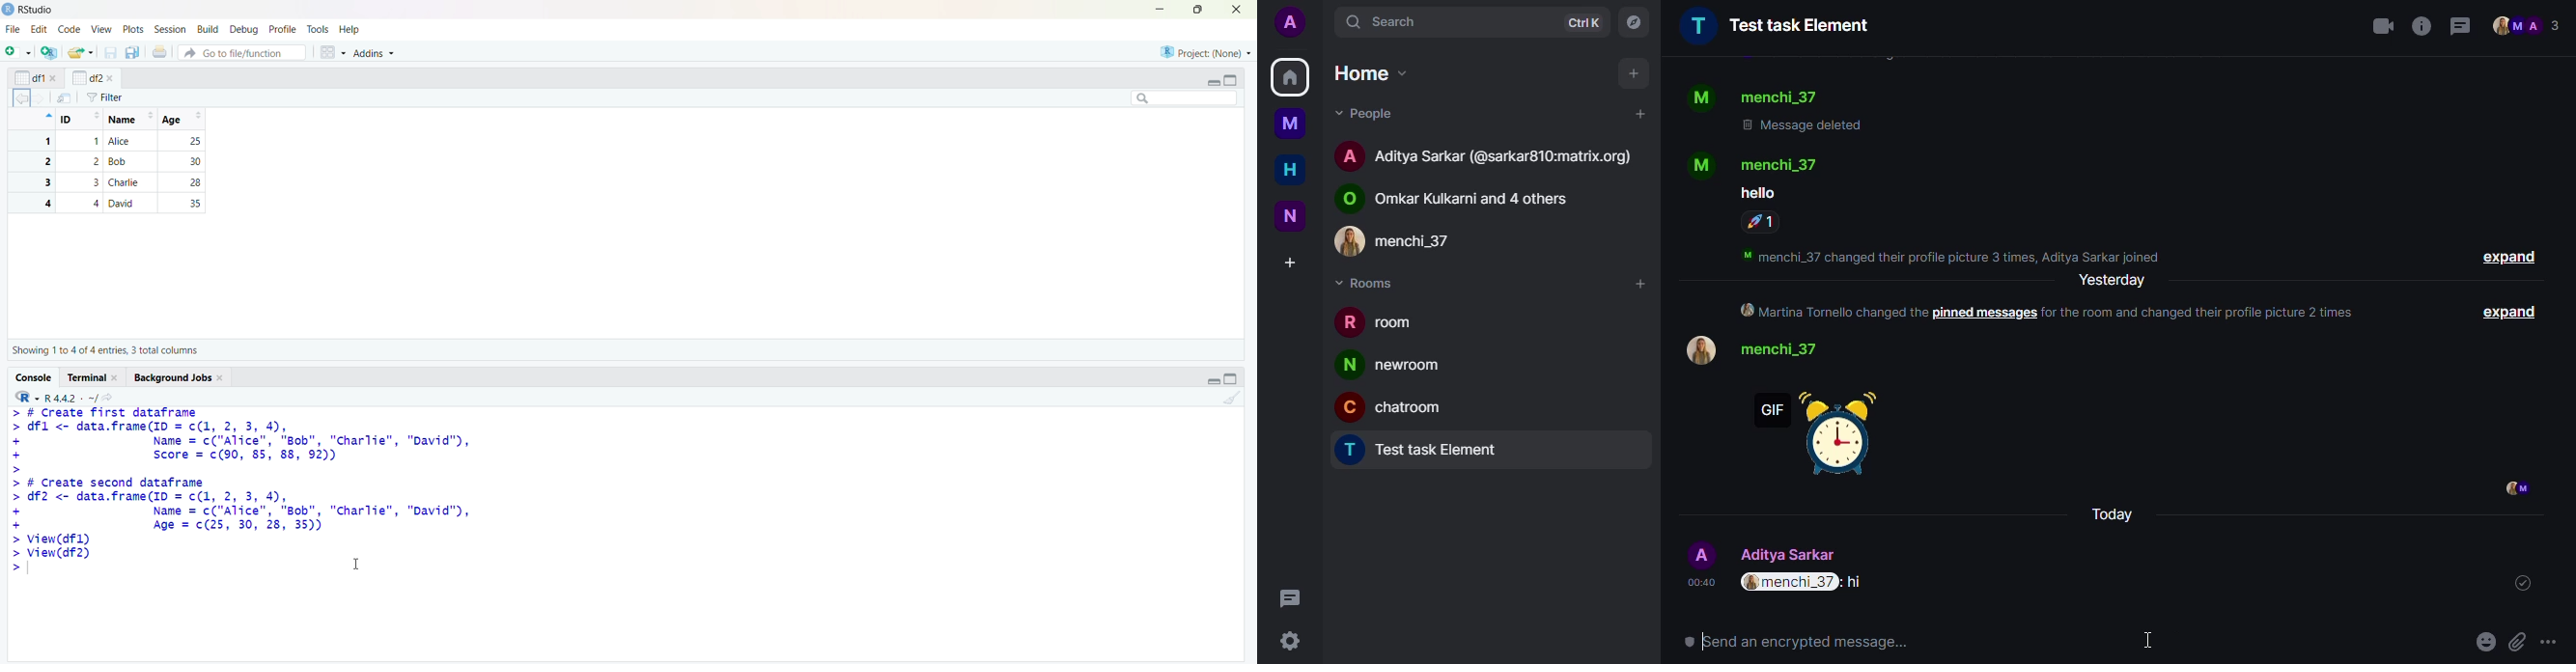  Describe the element at coordinates (173, 29) in the screenshot. I see `session` at that location.